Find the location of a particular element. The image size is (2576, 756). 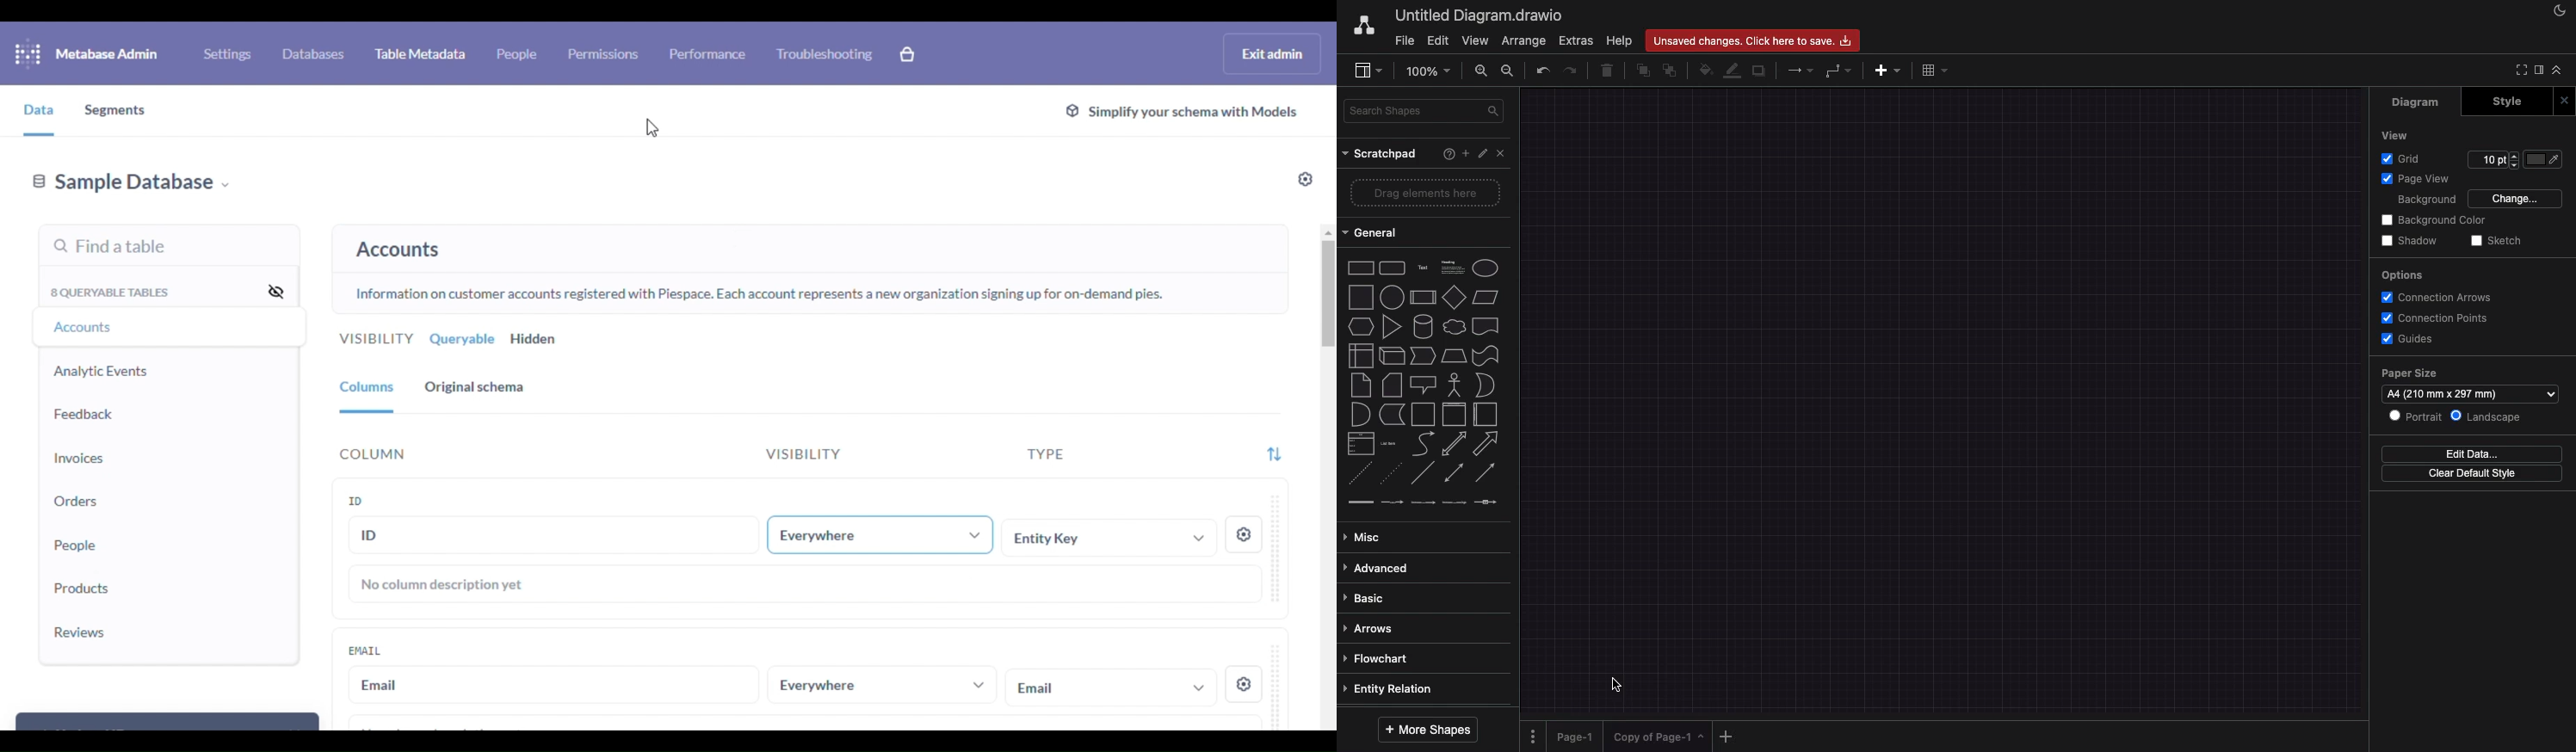

scratchpad is located at coordinates (1381, 154).